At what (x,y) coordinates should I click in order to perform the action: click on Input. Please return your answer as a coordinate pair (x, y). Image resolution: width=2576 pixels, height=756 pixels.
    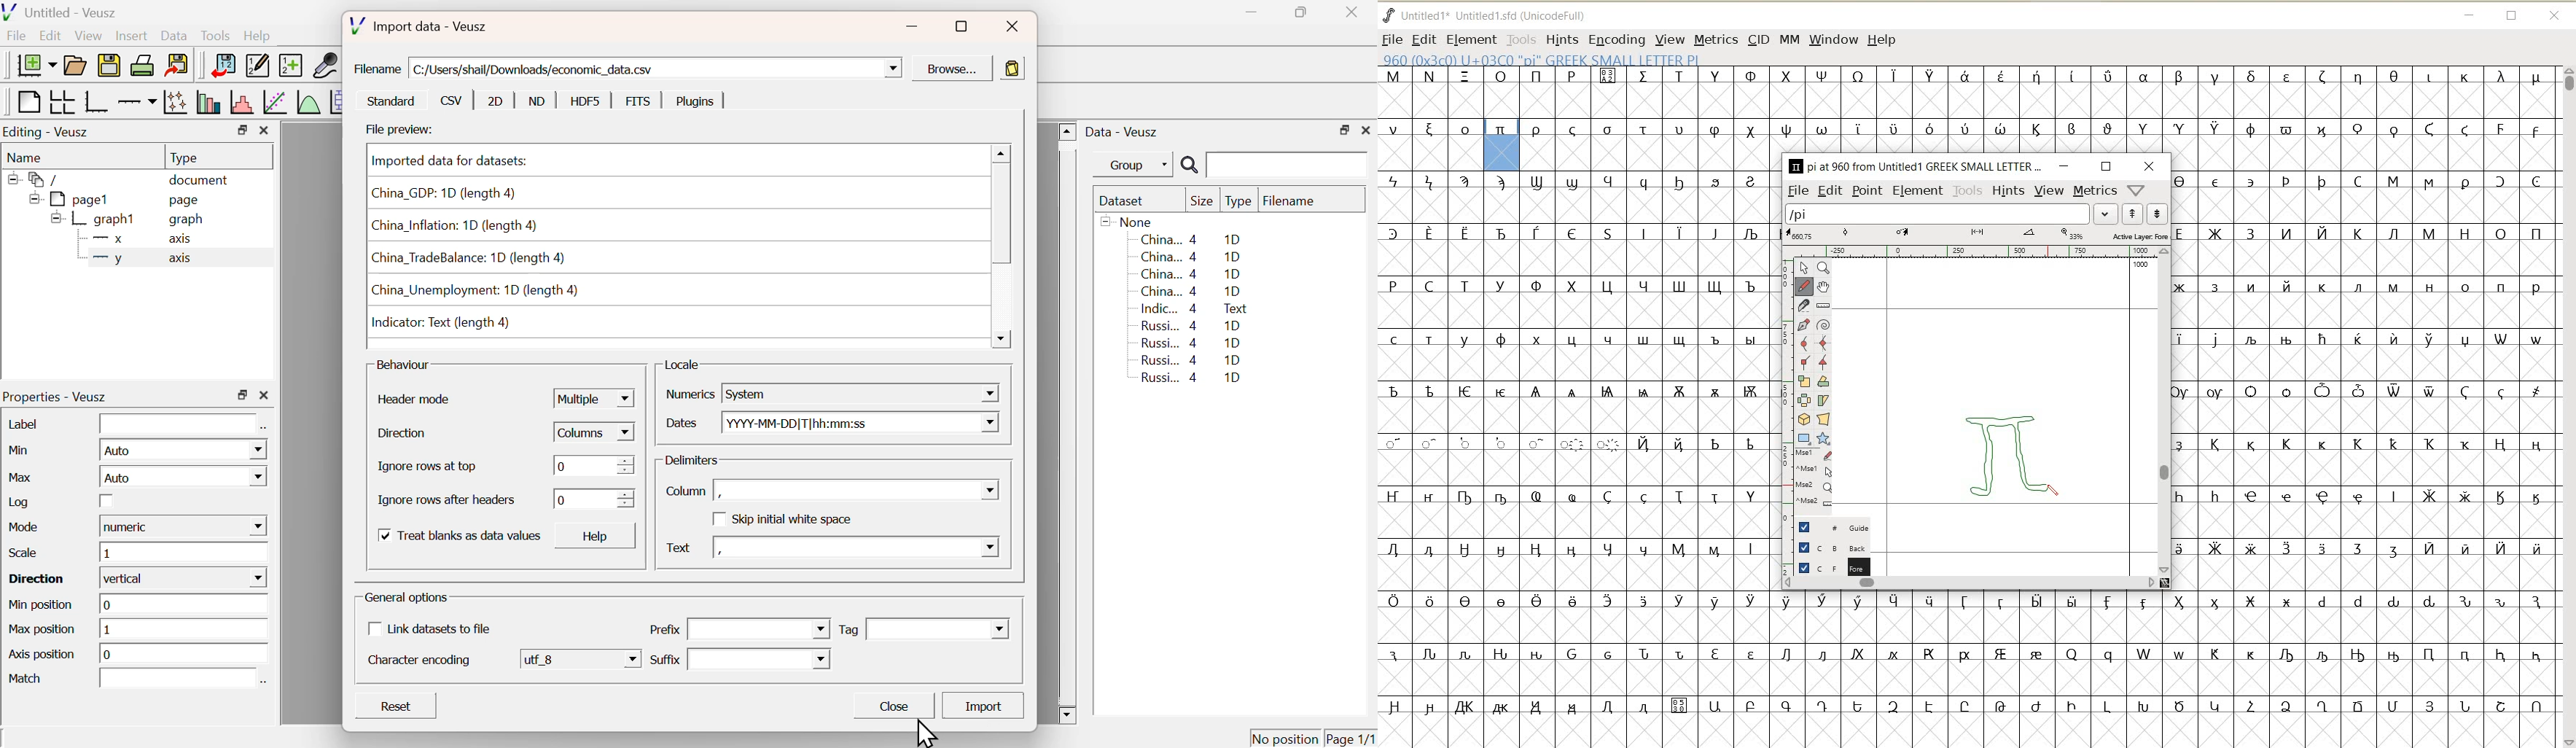
    Looking at the image, I should click on (177, 678).